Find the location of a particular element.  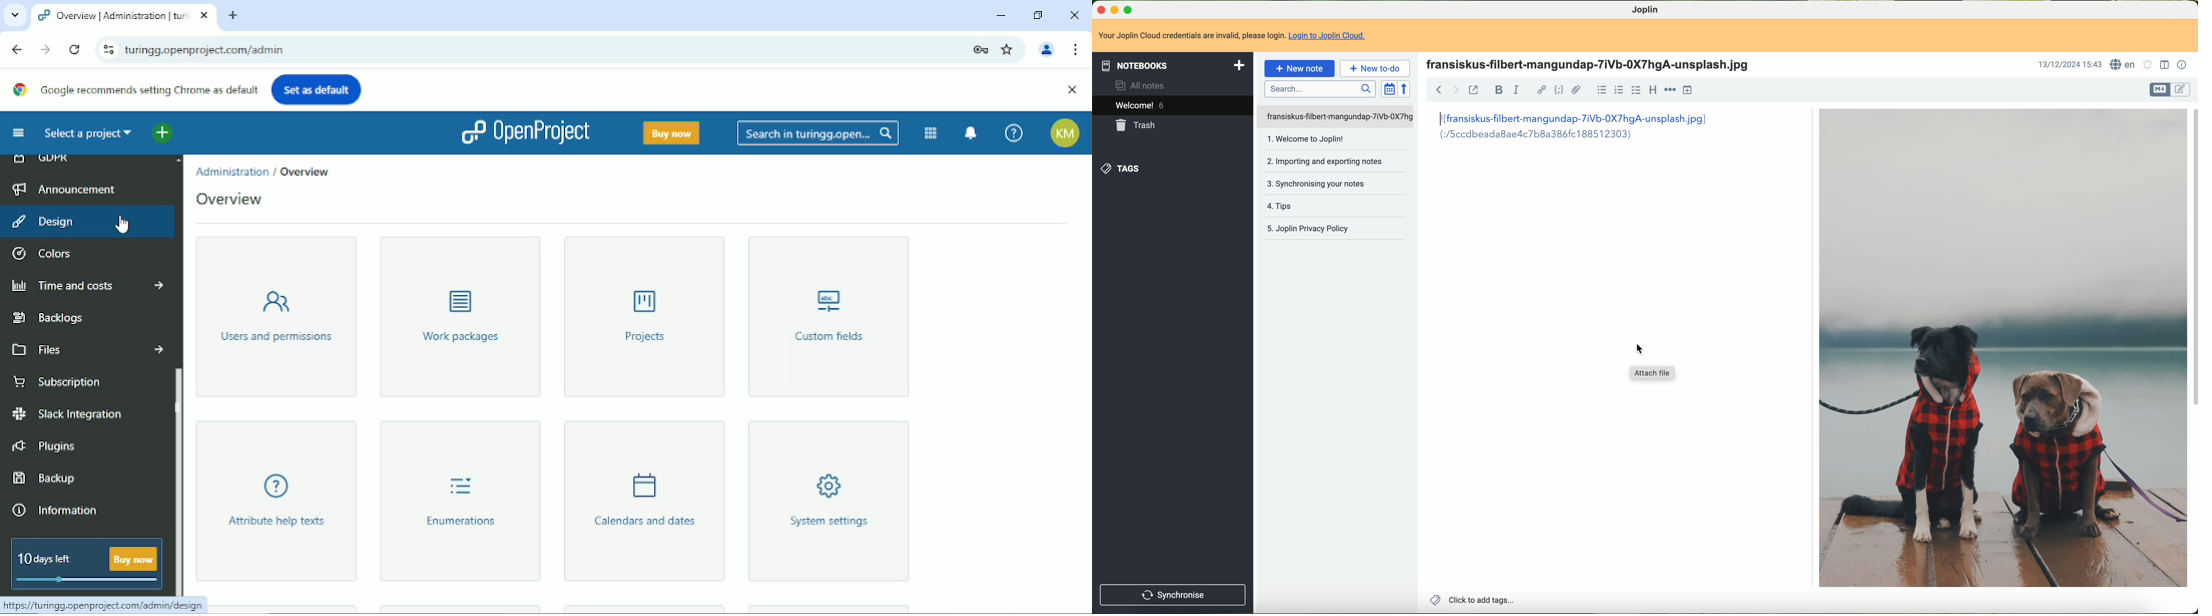

vertical scrollbar is located at coordinates (178, 482).